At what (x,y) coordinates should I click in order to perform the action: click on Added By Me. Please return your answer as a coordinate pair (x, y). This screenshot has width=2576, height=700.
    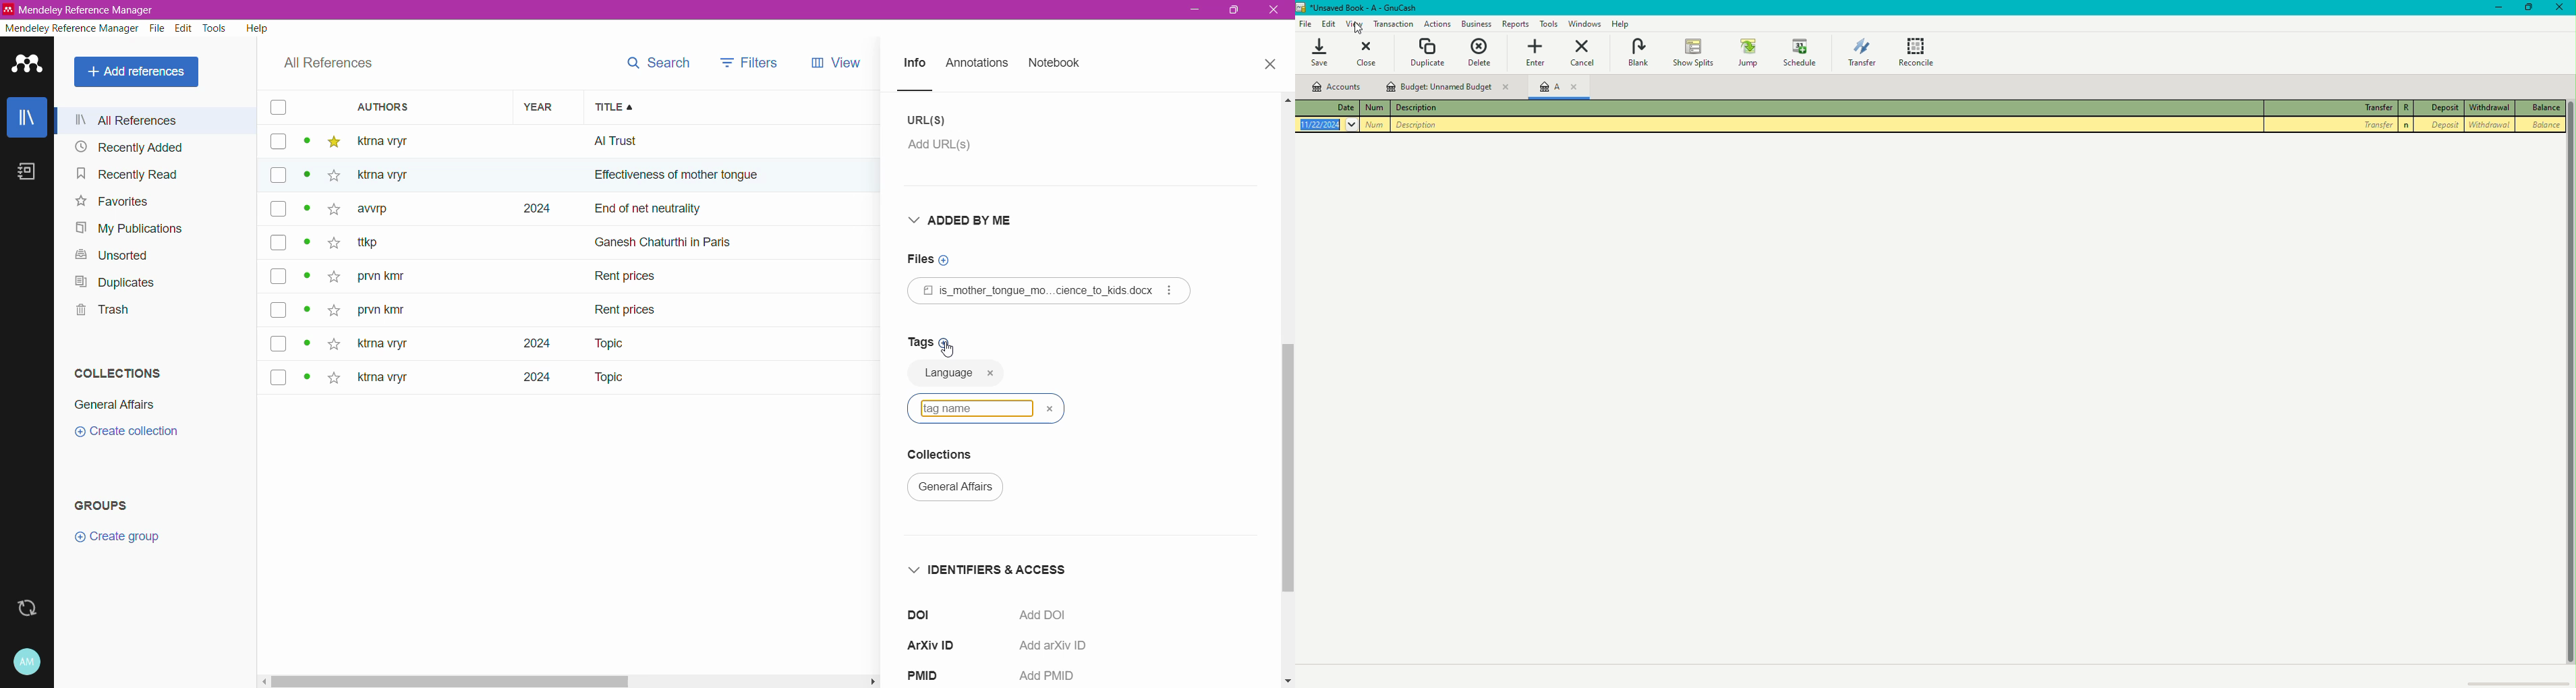
    Looking at the image, I should click on (969, 220).